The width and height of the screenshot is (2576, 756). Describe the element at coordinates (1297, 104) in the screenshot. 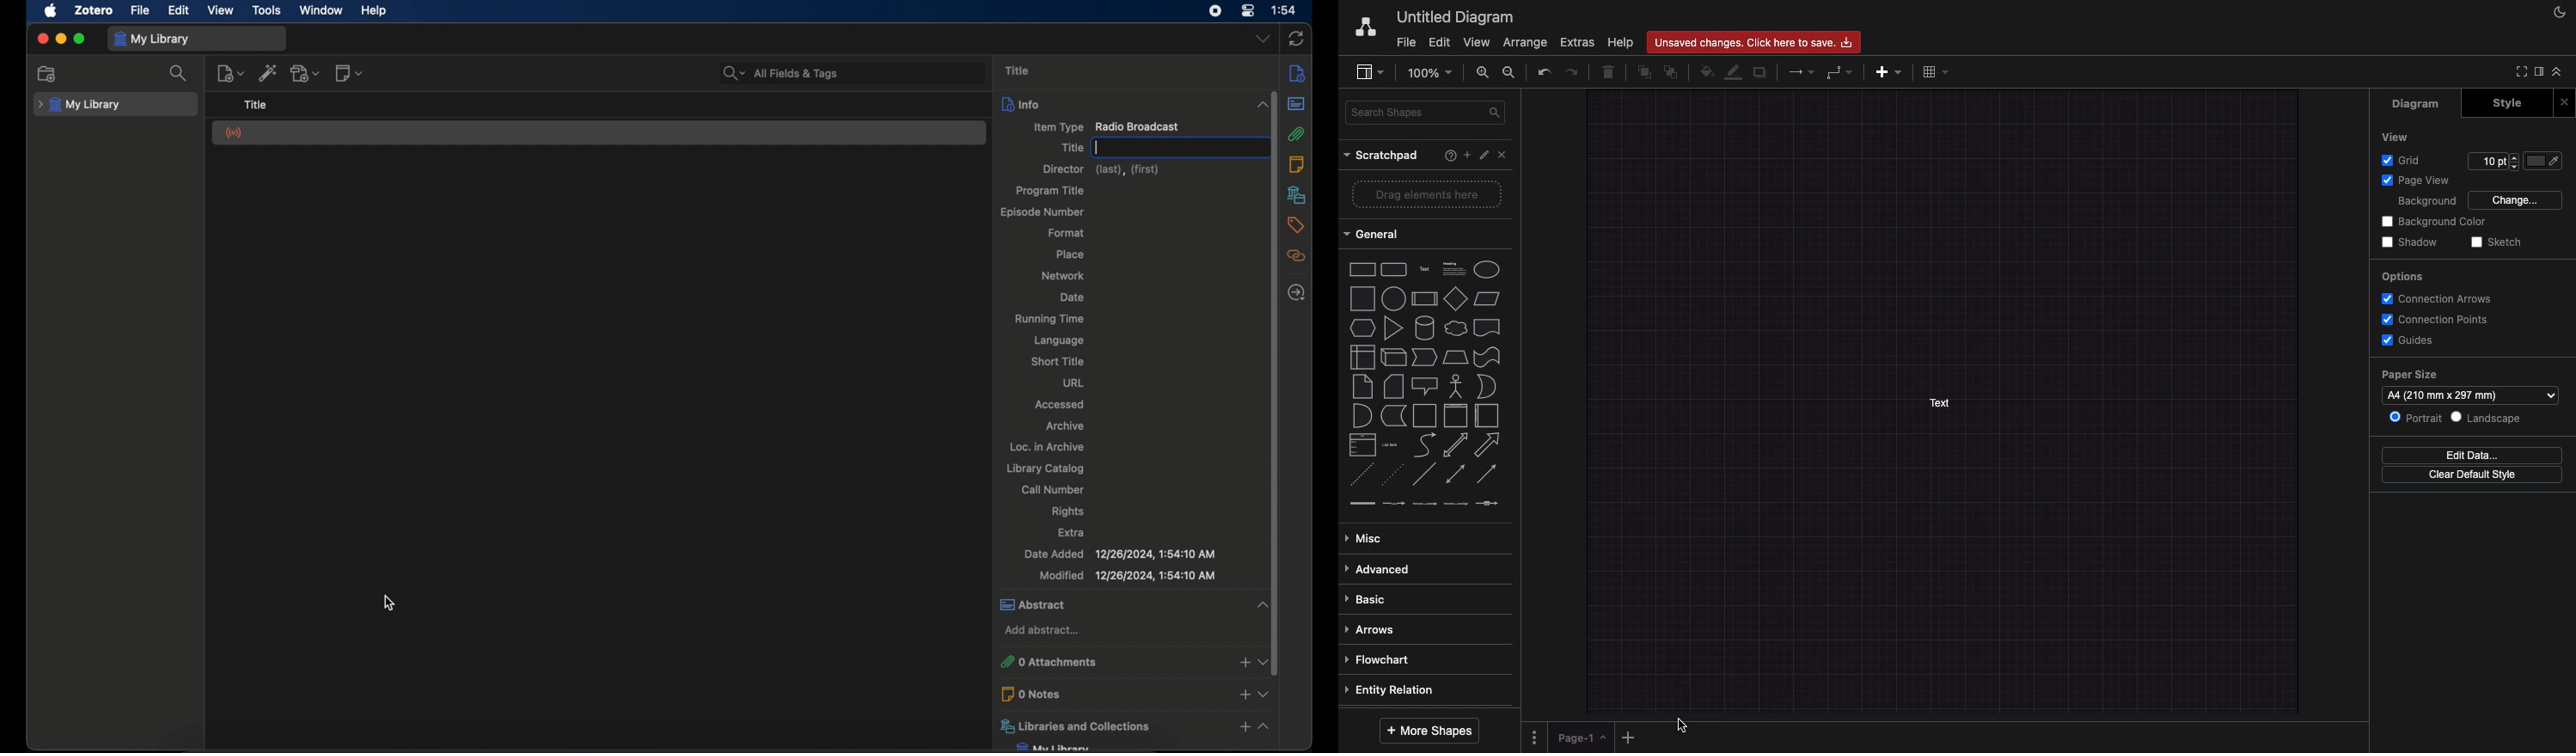

I see `abstract` at that location.